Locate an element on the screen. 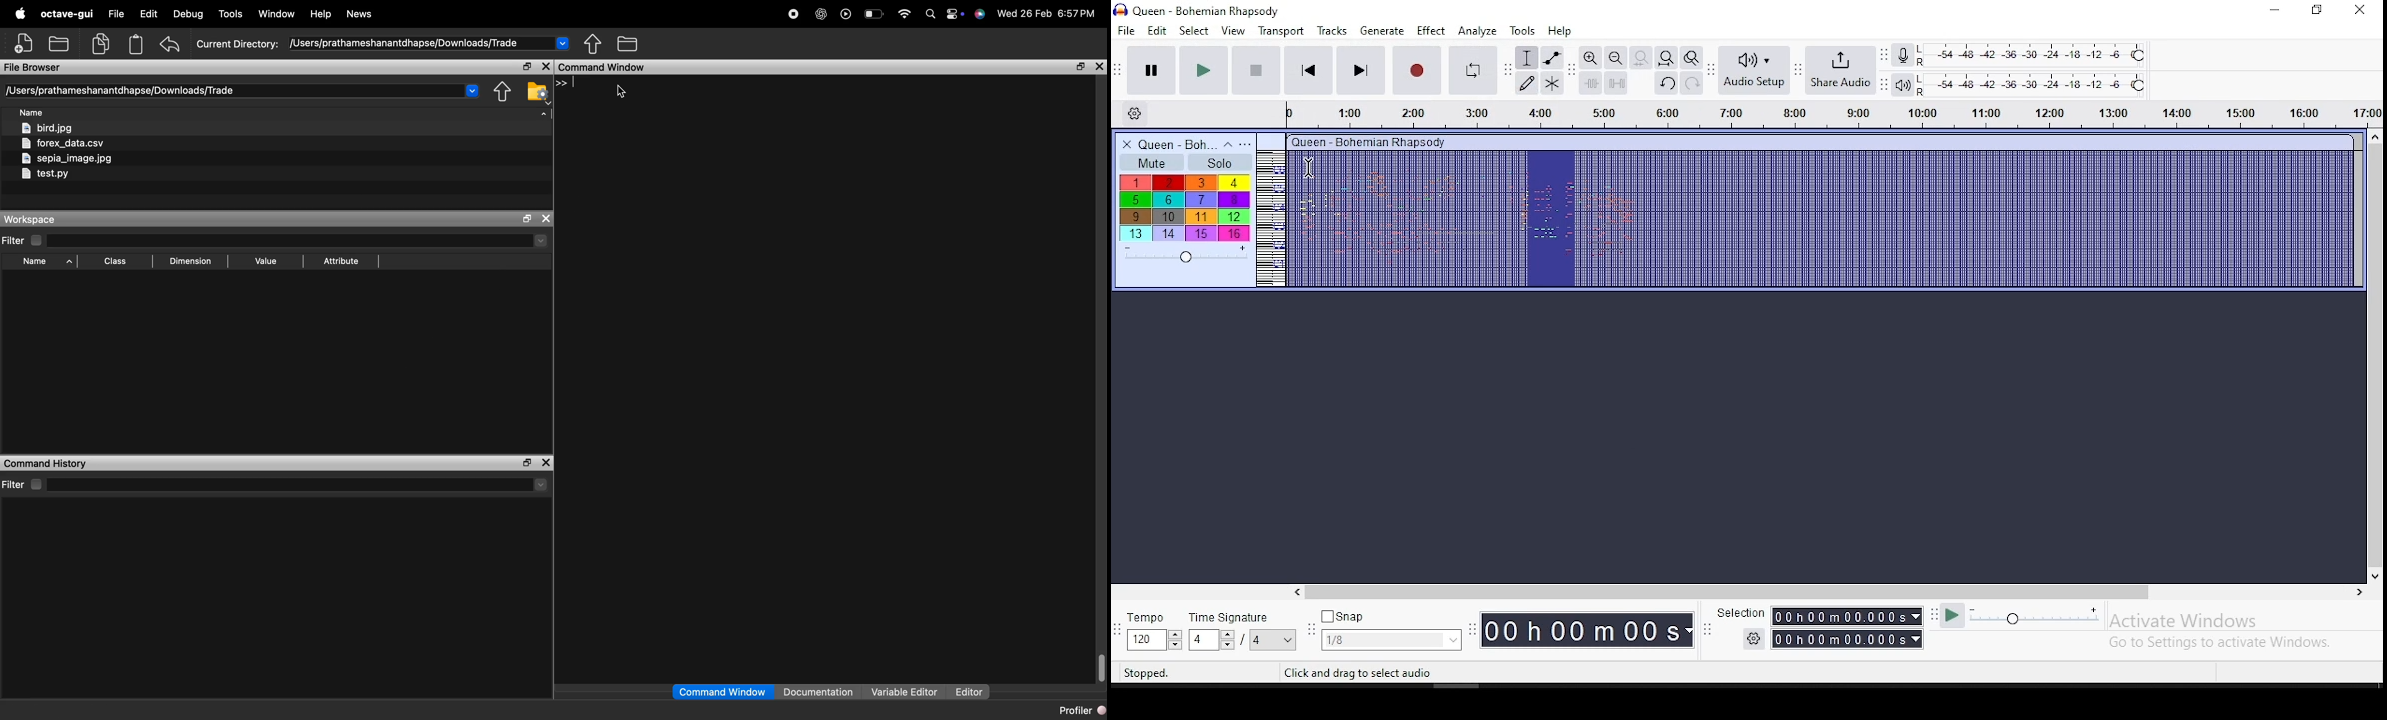 Image resolution: width=2408 pixels, height=728 pixels. generate is located at coordinates (1382, 31).